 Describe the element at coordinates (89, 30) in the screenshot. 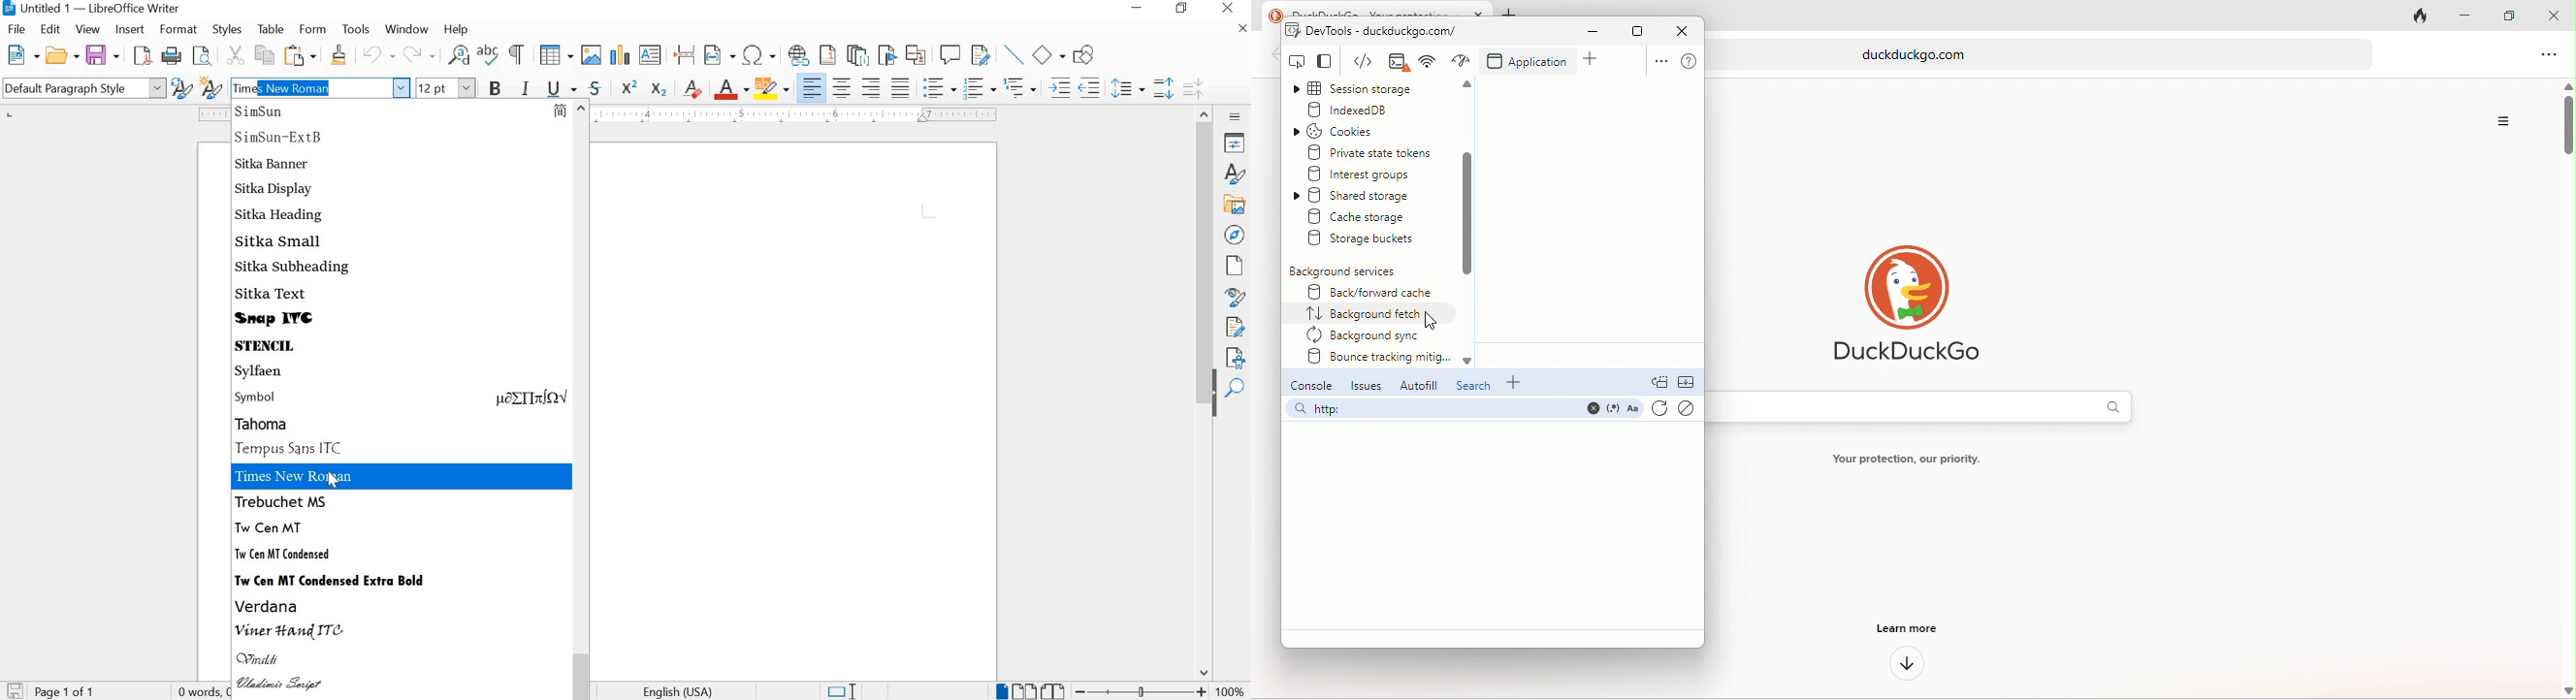

I see `VIEW` at that location.